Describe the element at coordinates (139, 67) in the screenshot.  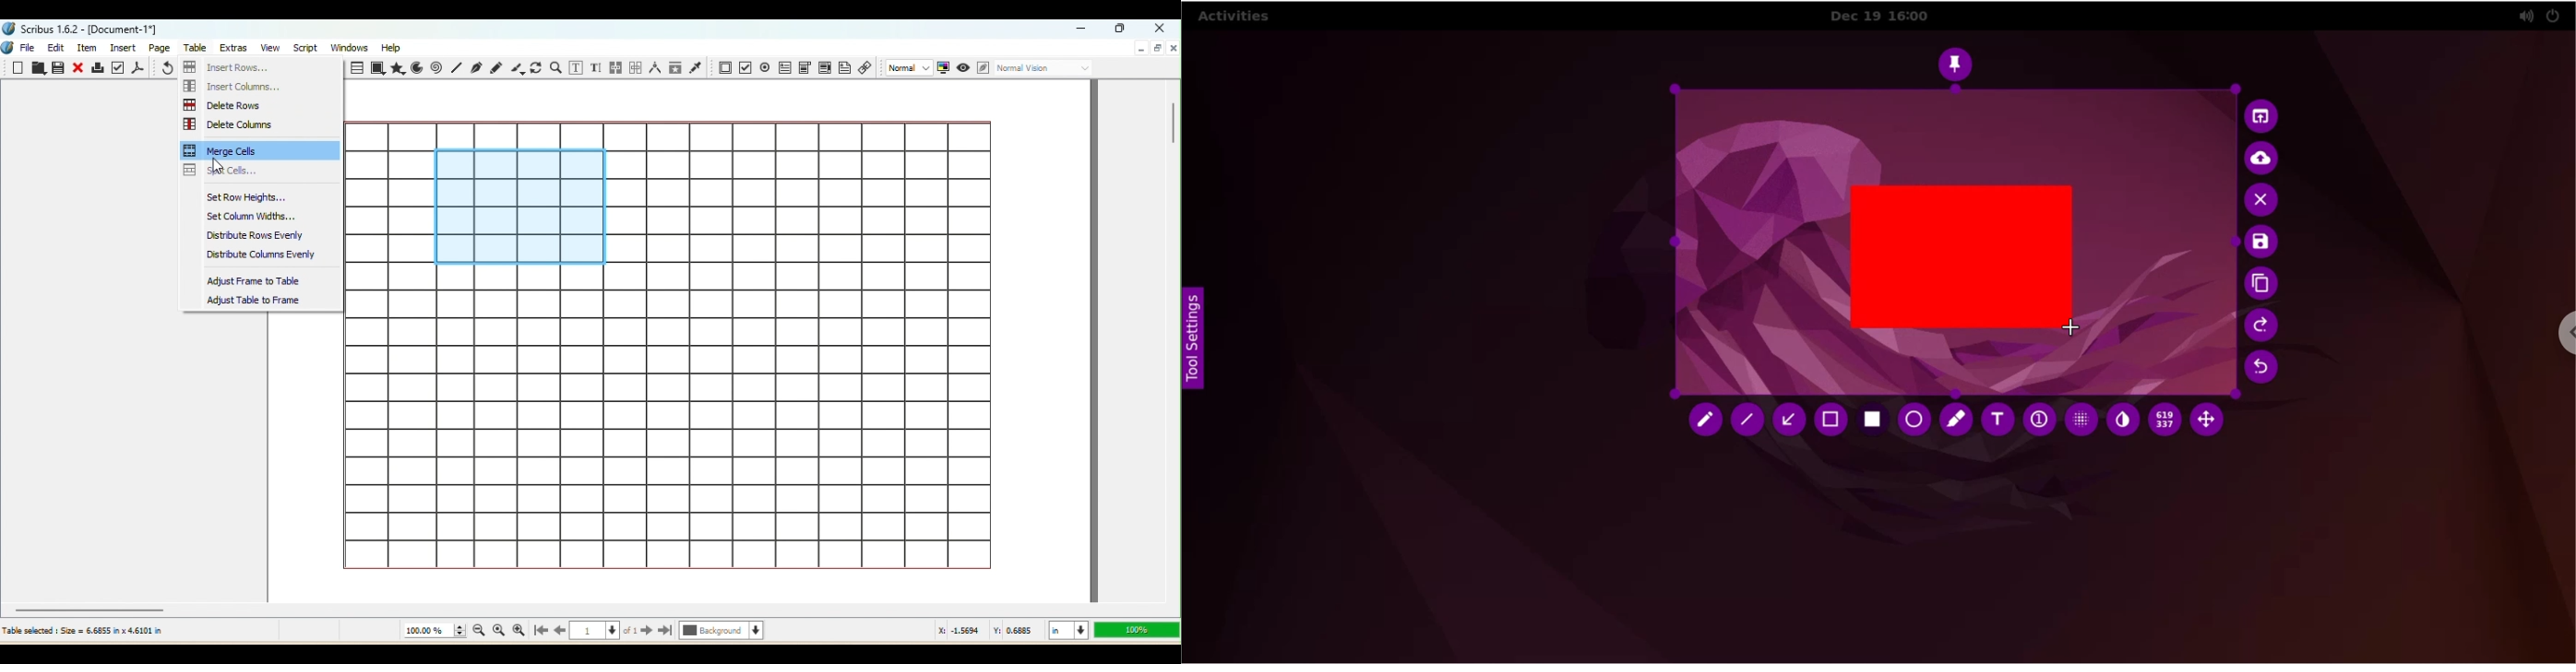
I see `Save as PDF` at that location.